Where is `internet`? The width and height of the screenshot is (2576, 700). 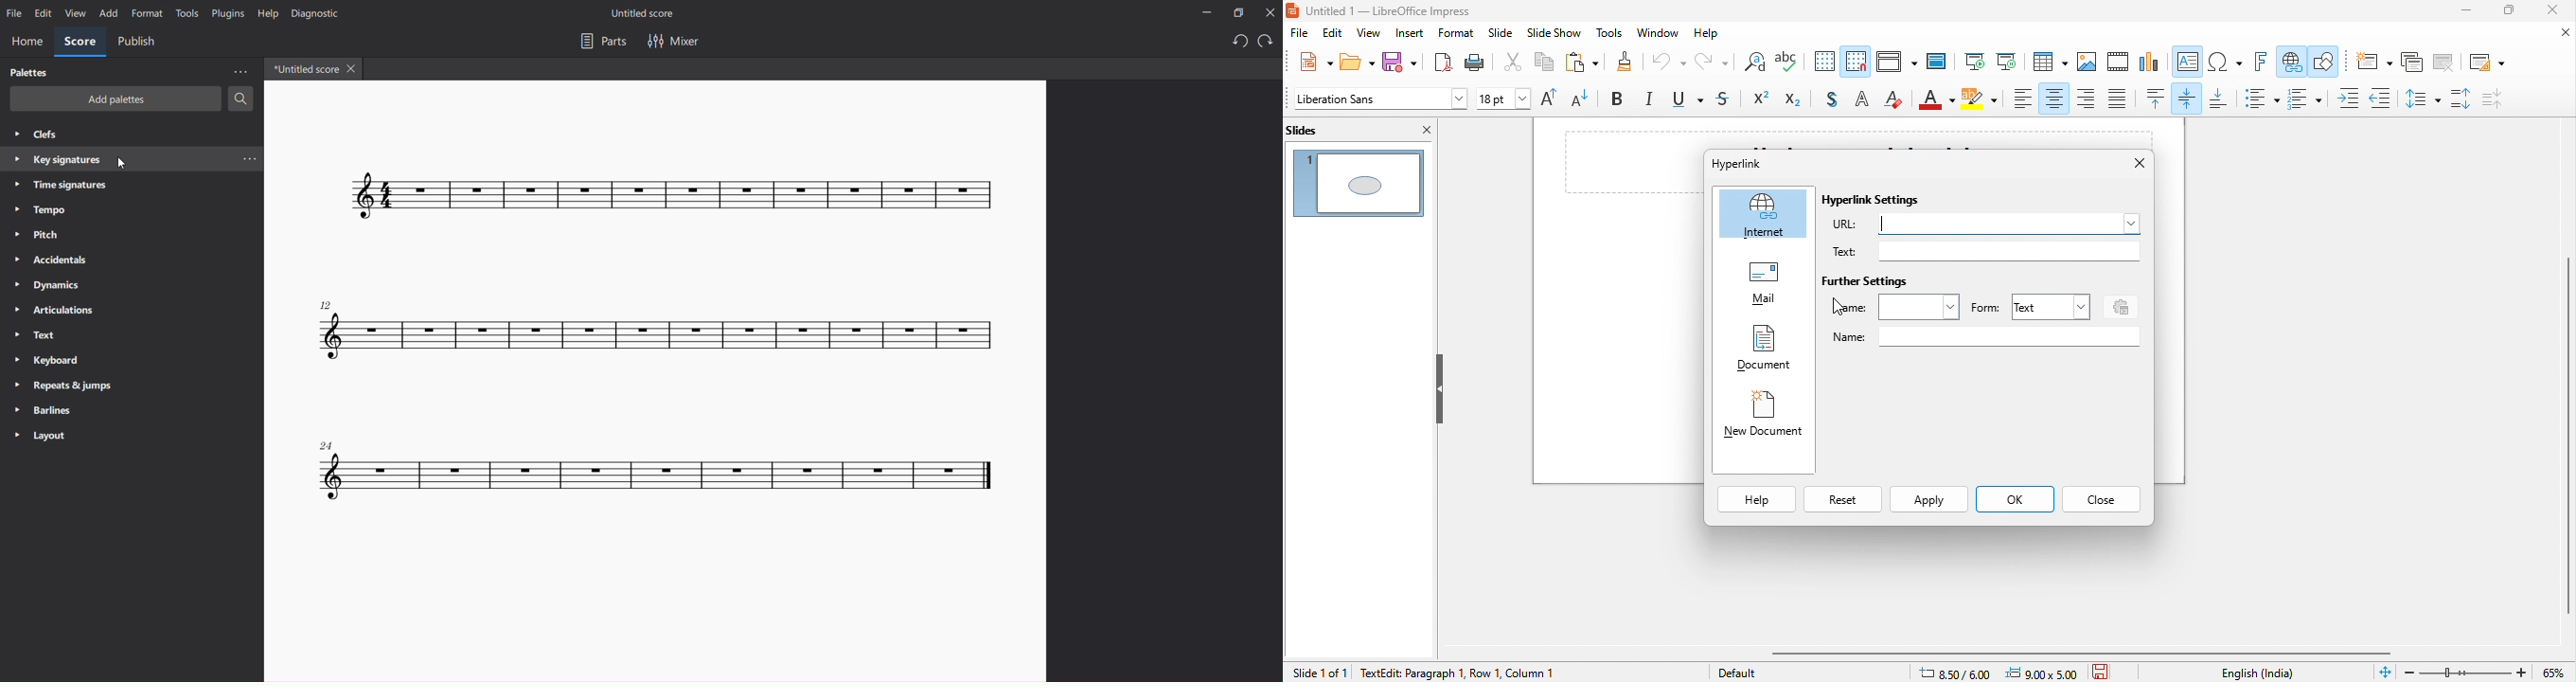 internet is located at coordinates (1764, 214).